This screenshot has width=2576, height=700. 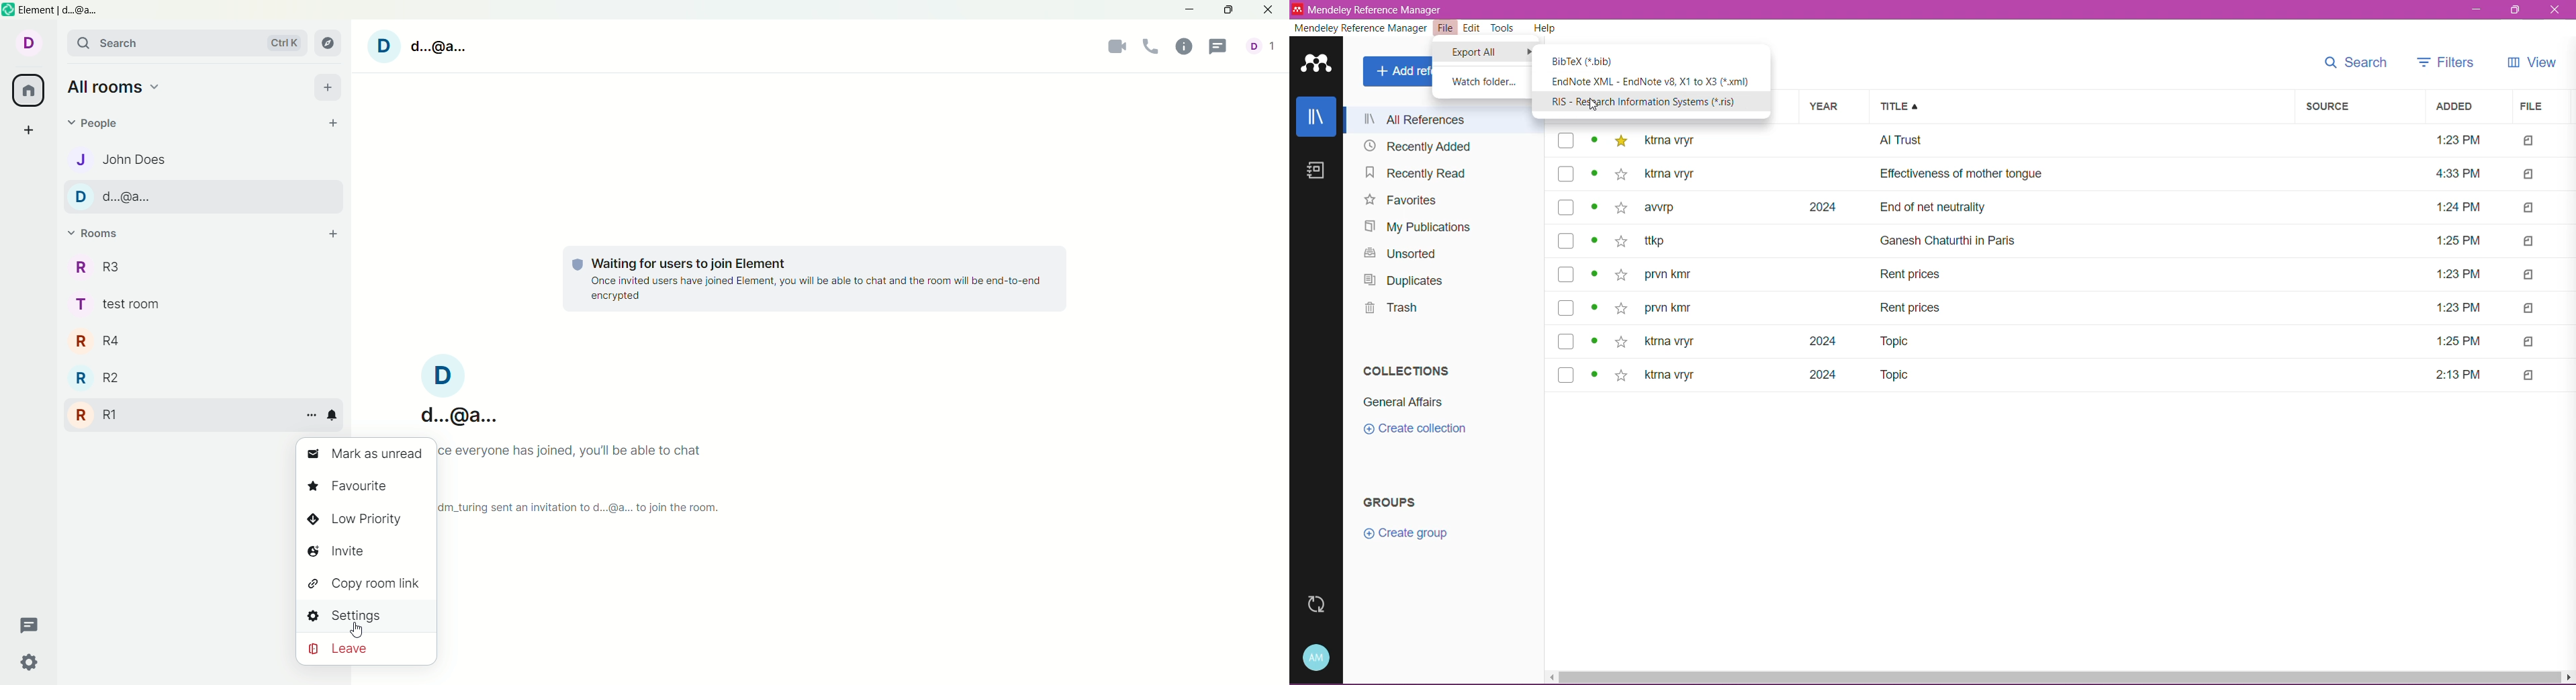 What do you see at coordinates (1644, 104) in the screenshot?
I see `RIS - Research Information Systems(*.ris)` at bounding box center [1644, 104].